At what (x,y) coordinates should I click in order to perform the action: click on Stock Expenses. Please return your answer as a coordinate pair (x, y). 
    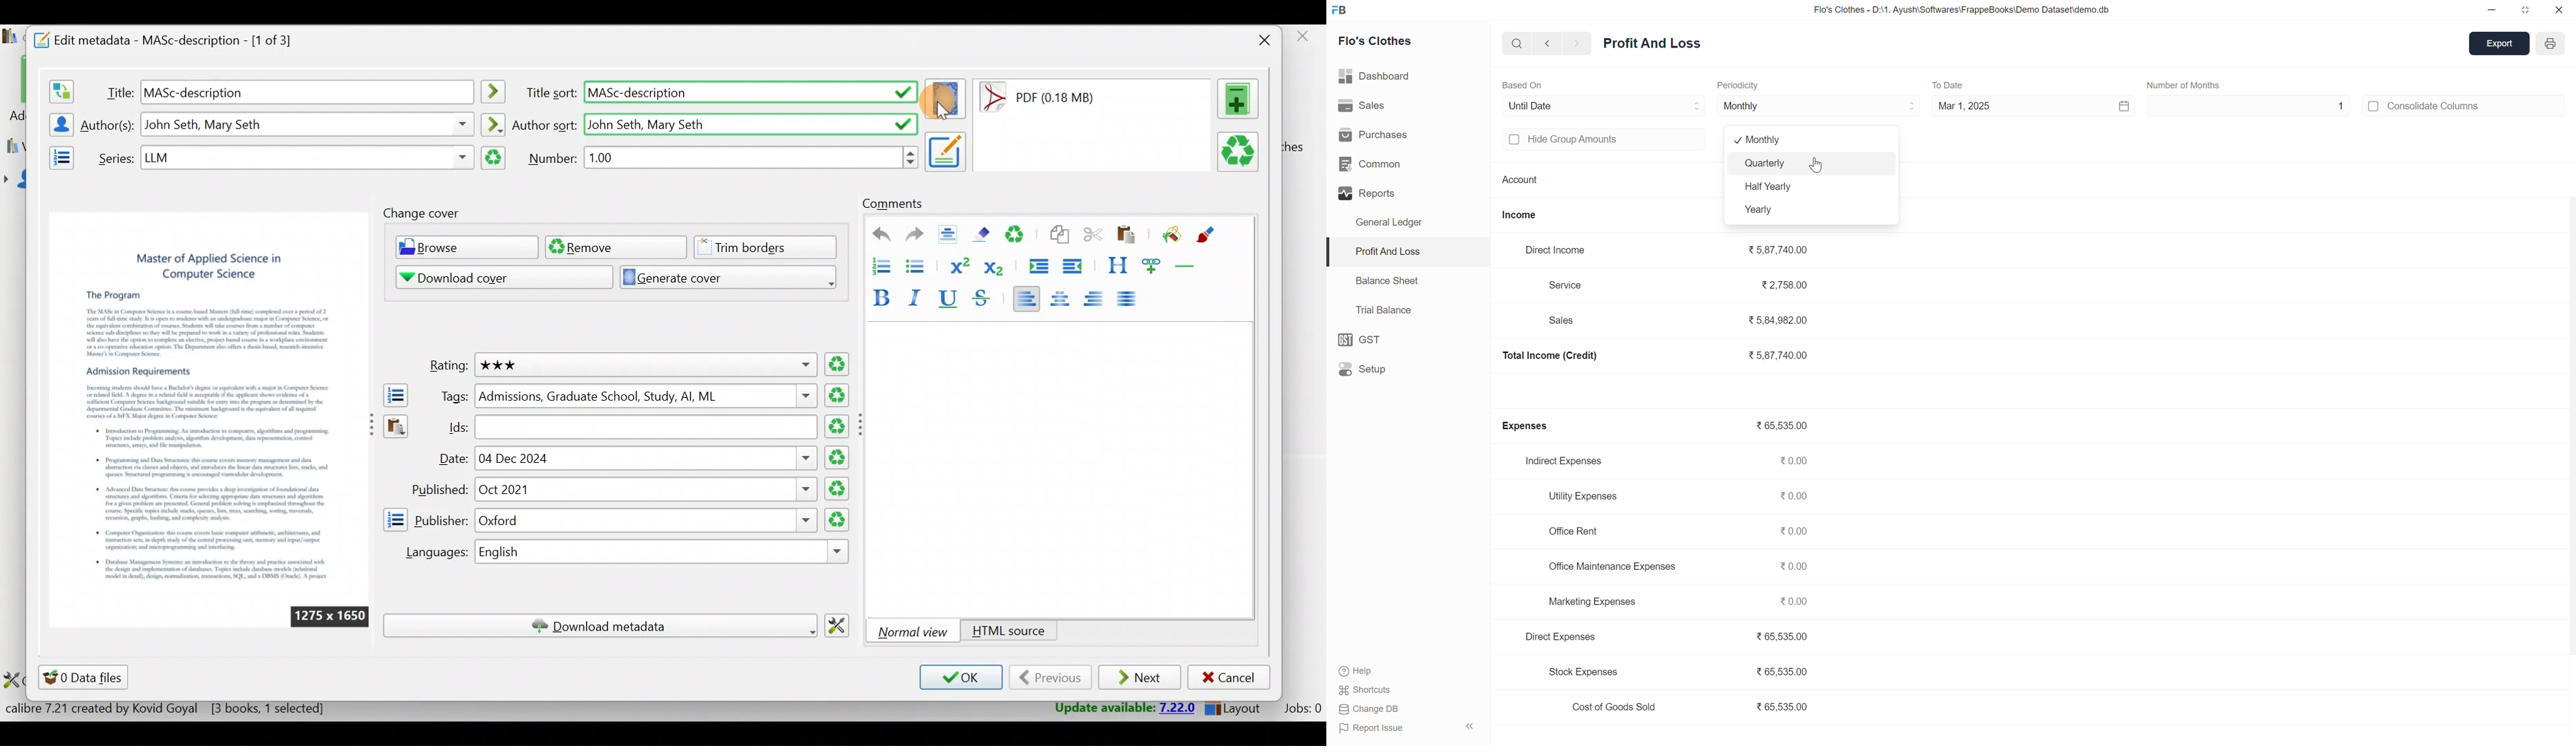
    Looking at the image, I should click on (1580, 673).